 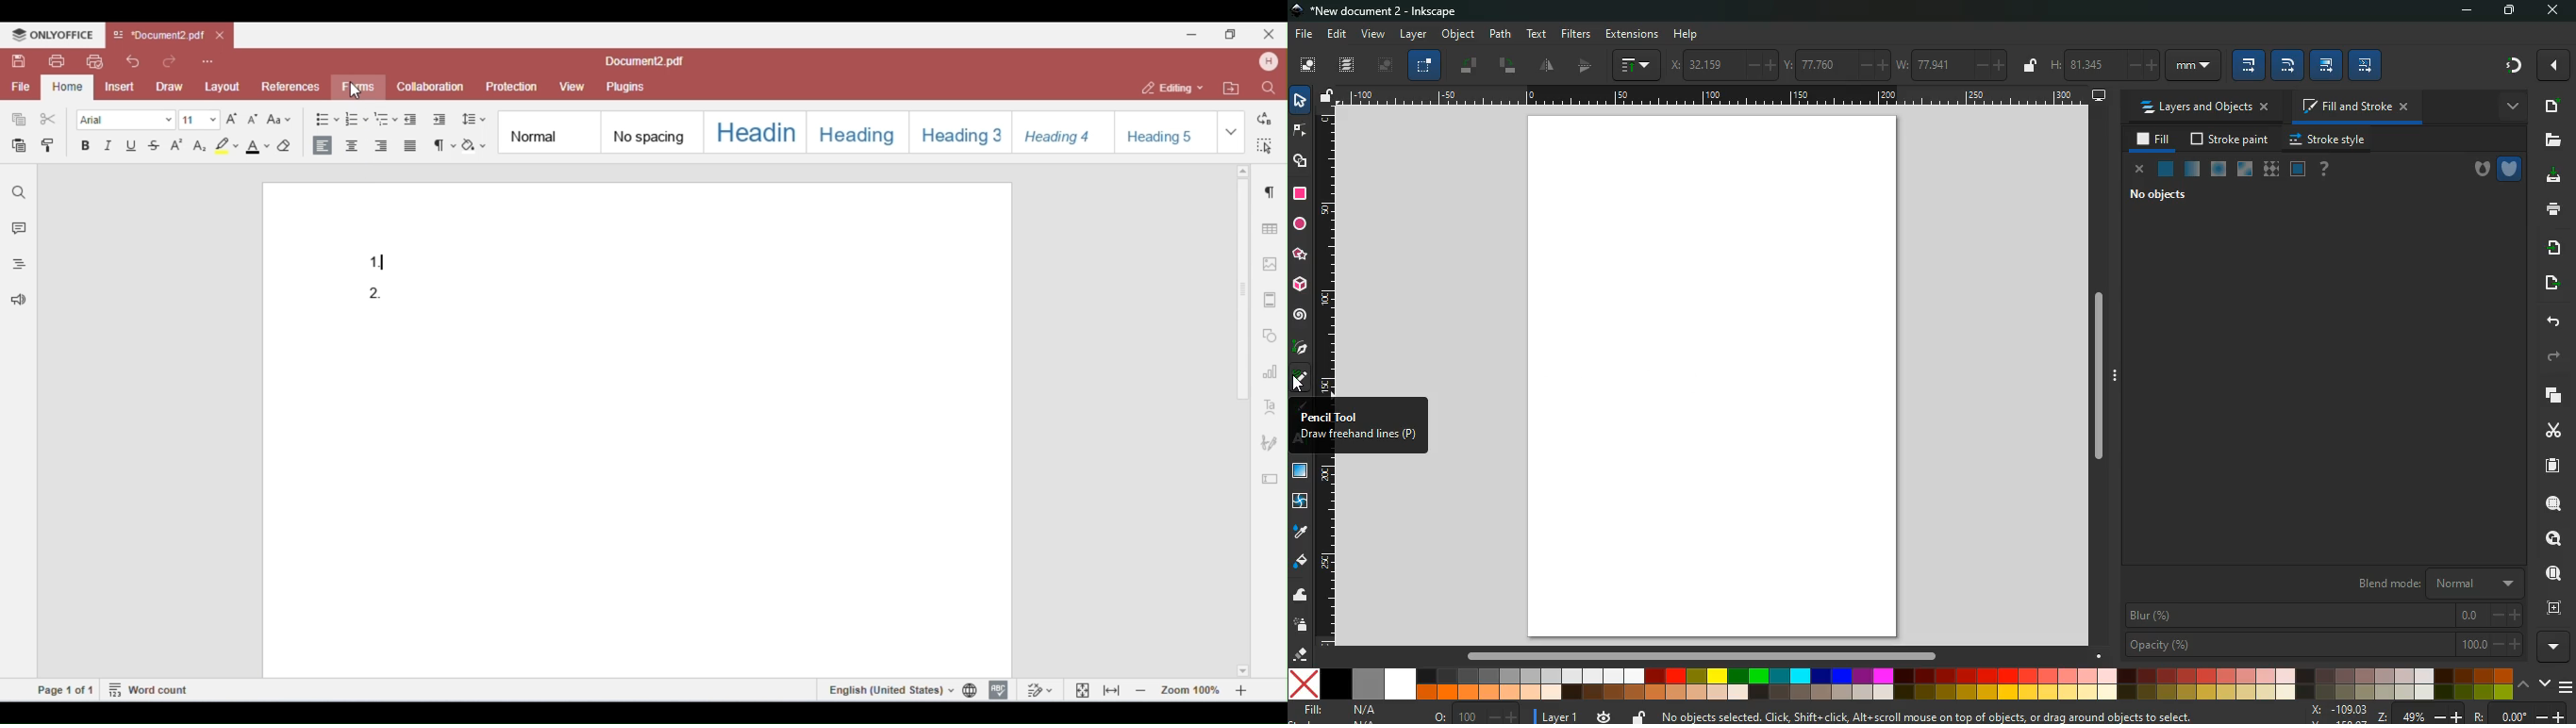 I want to click on select, so click(x=1303, y=102).